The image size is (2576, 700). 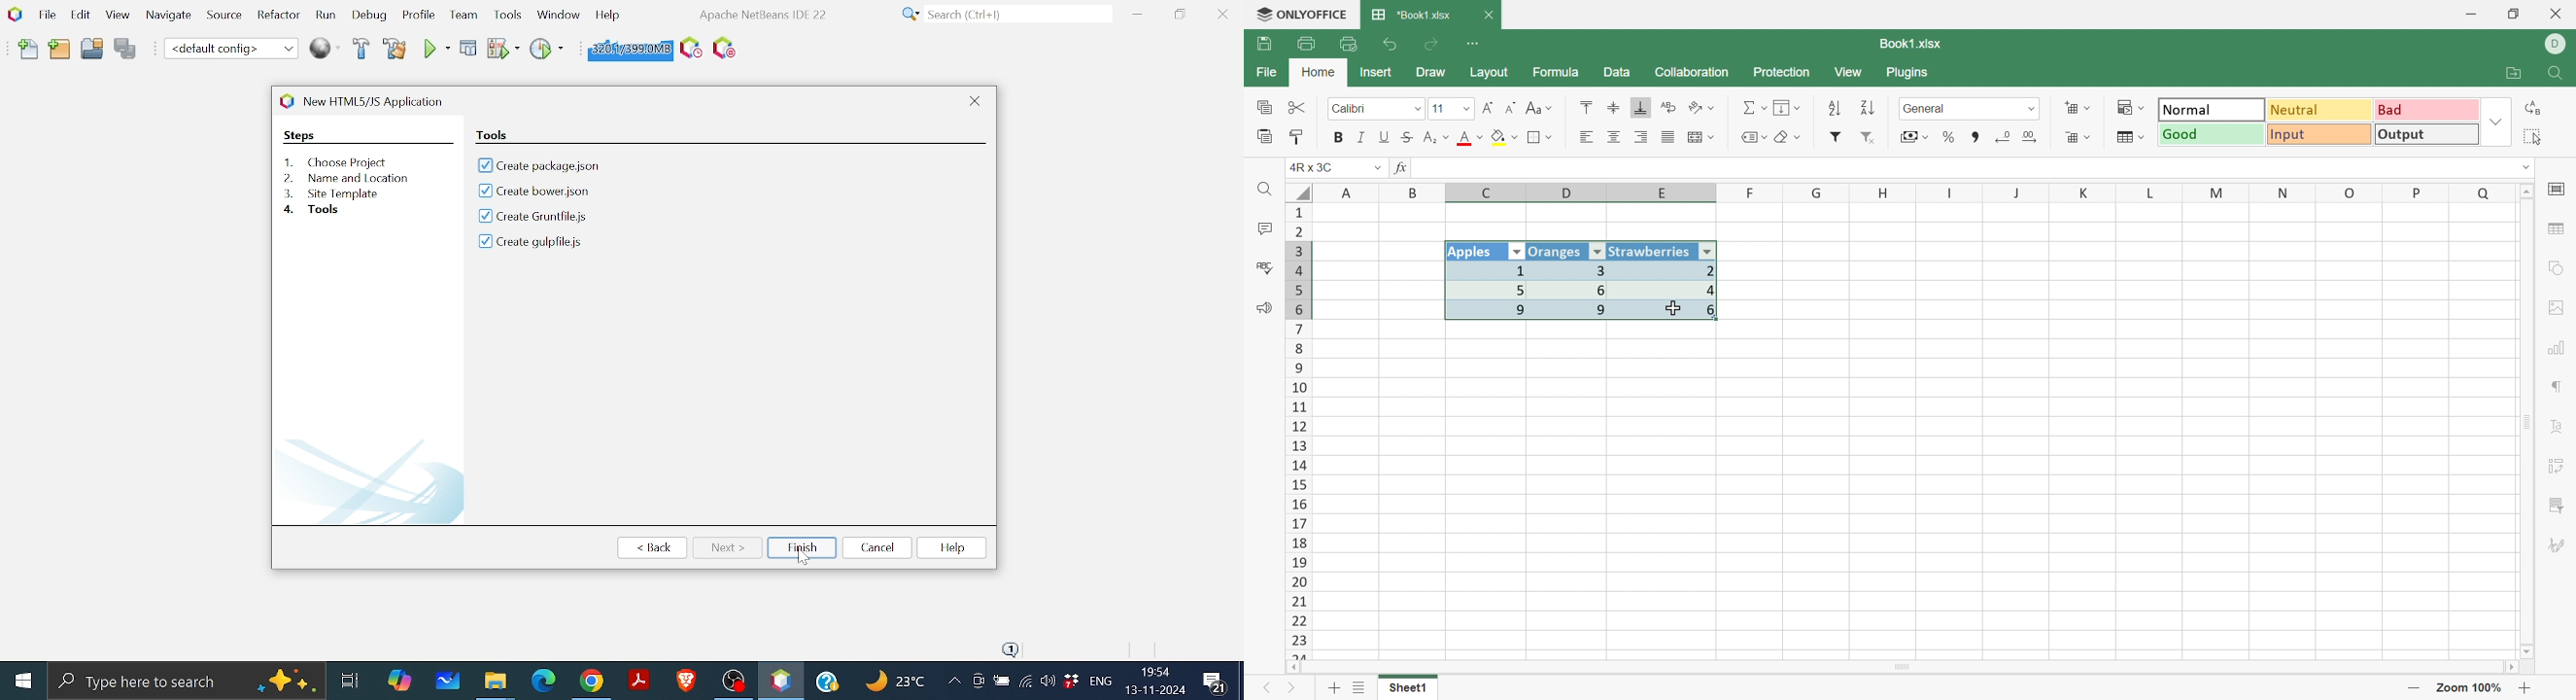 What do you see at coordinates (1667, 194) in the screenshot?
I see `E` at bounding box center [1667, 194].